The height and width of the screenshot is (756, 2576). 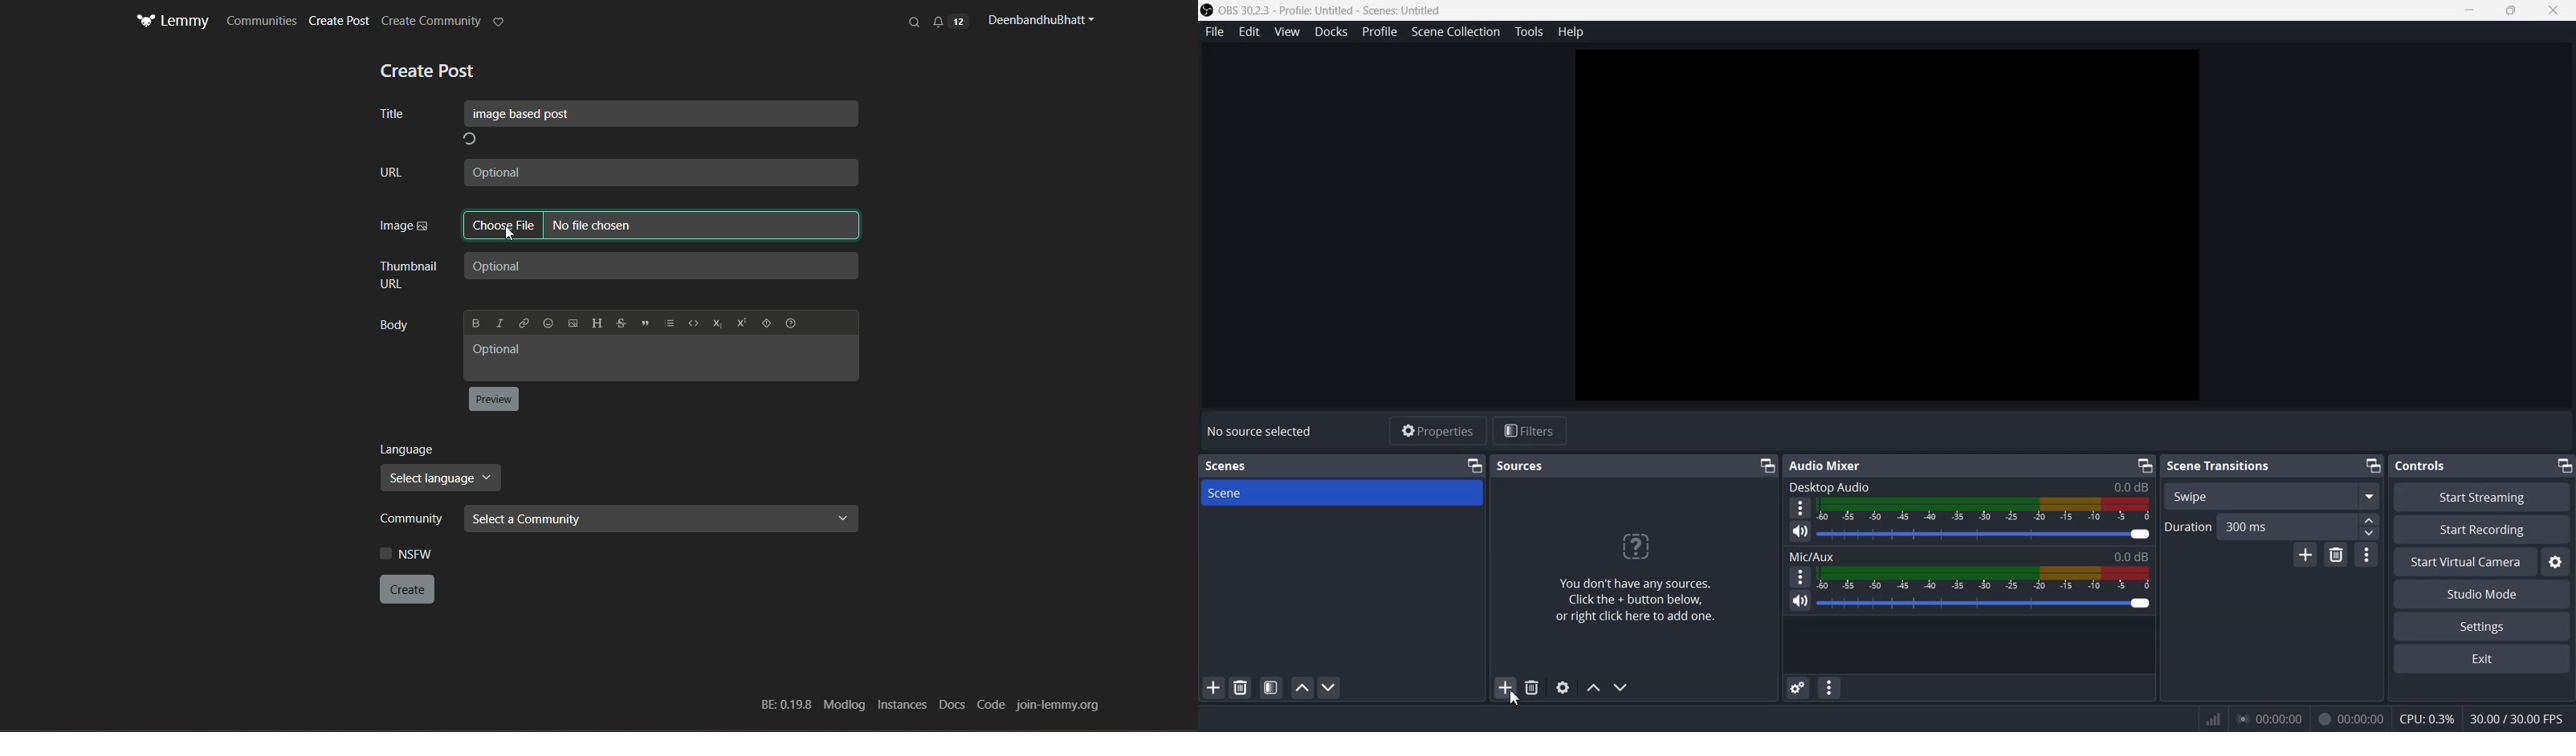 What do you see at coordinates (524, 320) in the screenshot?
I see `link` at bounding box center [524, 320].